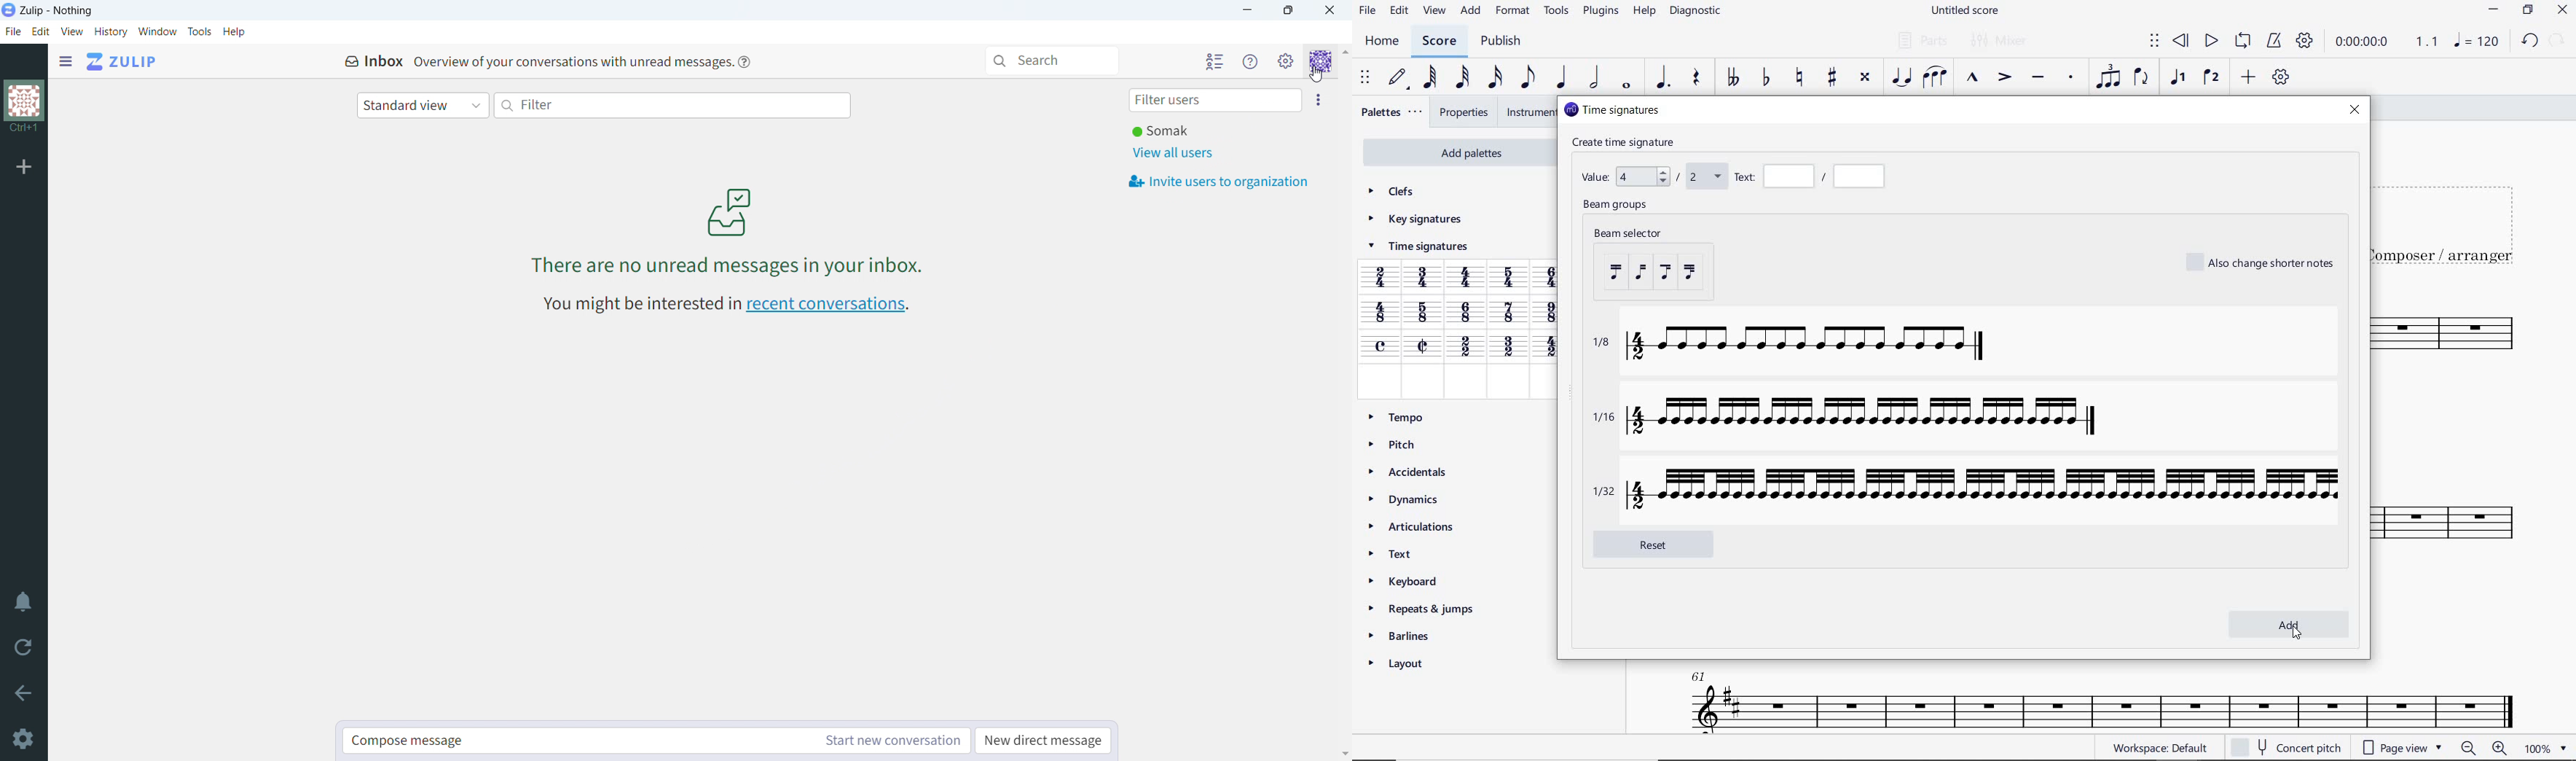 Image resolution: width=2576 pixels, height=784 pixels. Describe the element at coordinates (640, 303) in the screenshot. I see `You might be interested ir` at that location.